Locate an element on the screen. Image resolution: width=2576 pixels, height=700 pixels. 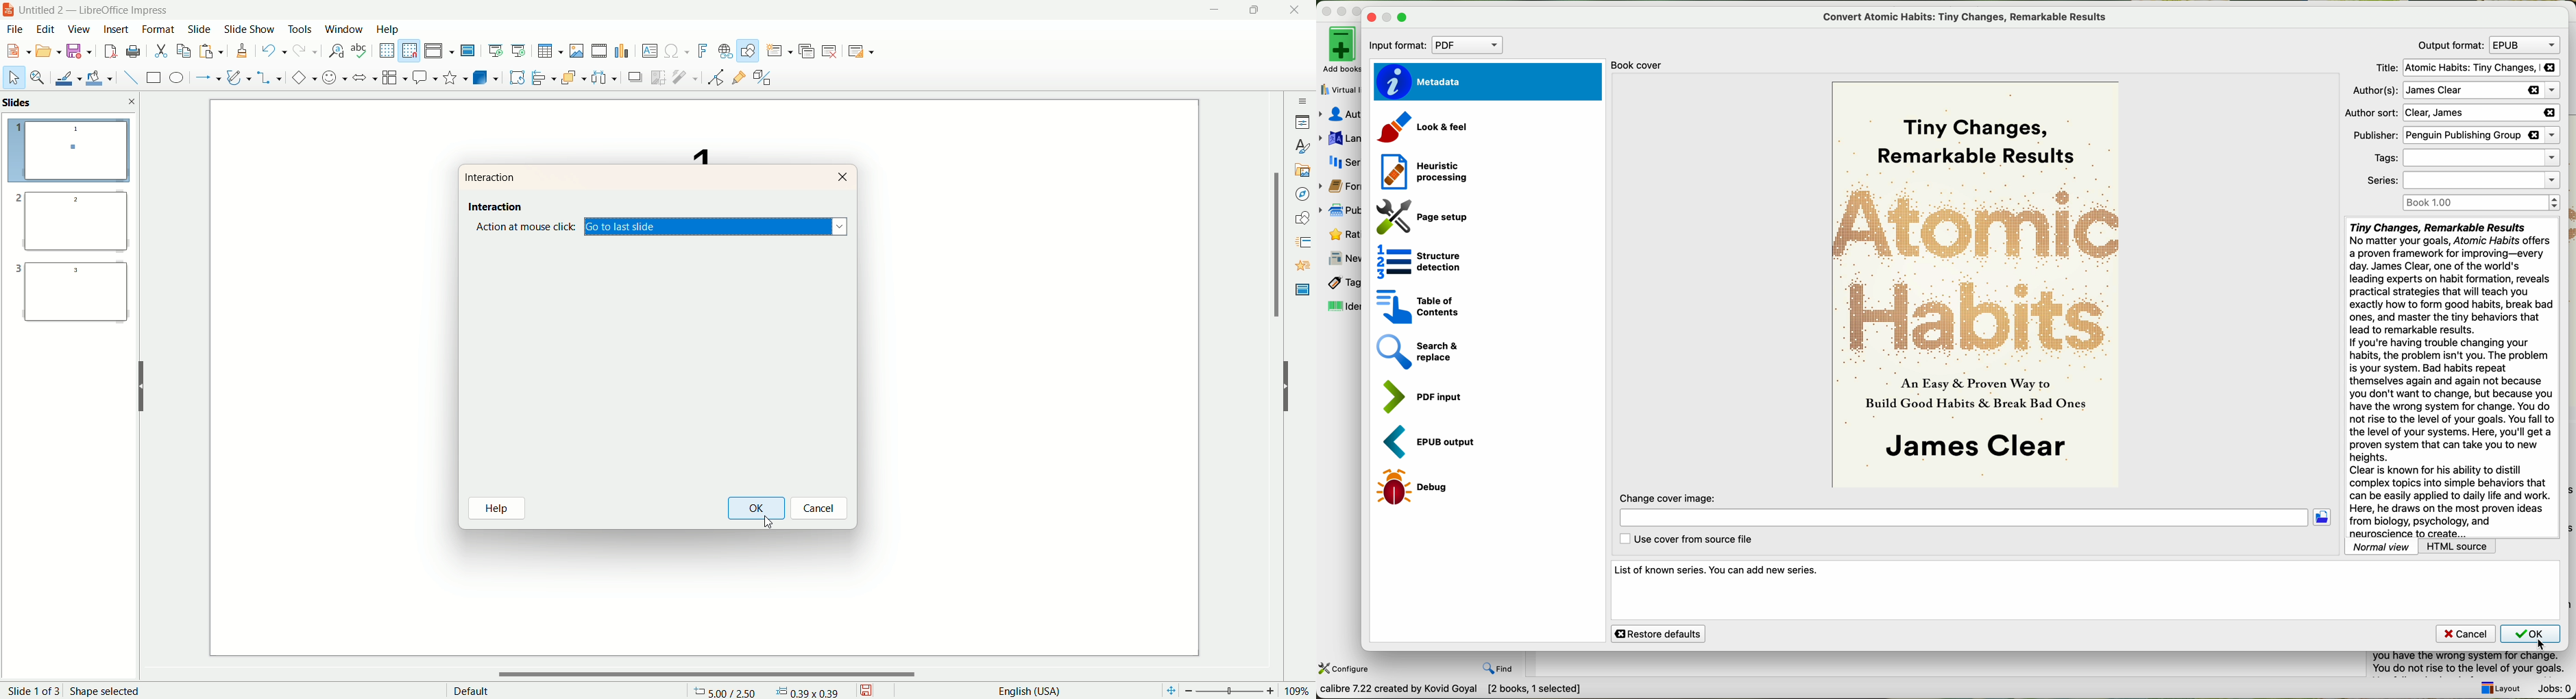
gluepoint function is located at coordinates (738, 78).